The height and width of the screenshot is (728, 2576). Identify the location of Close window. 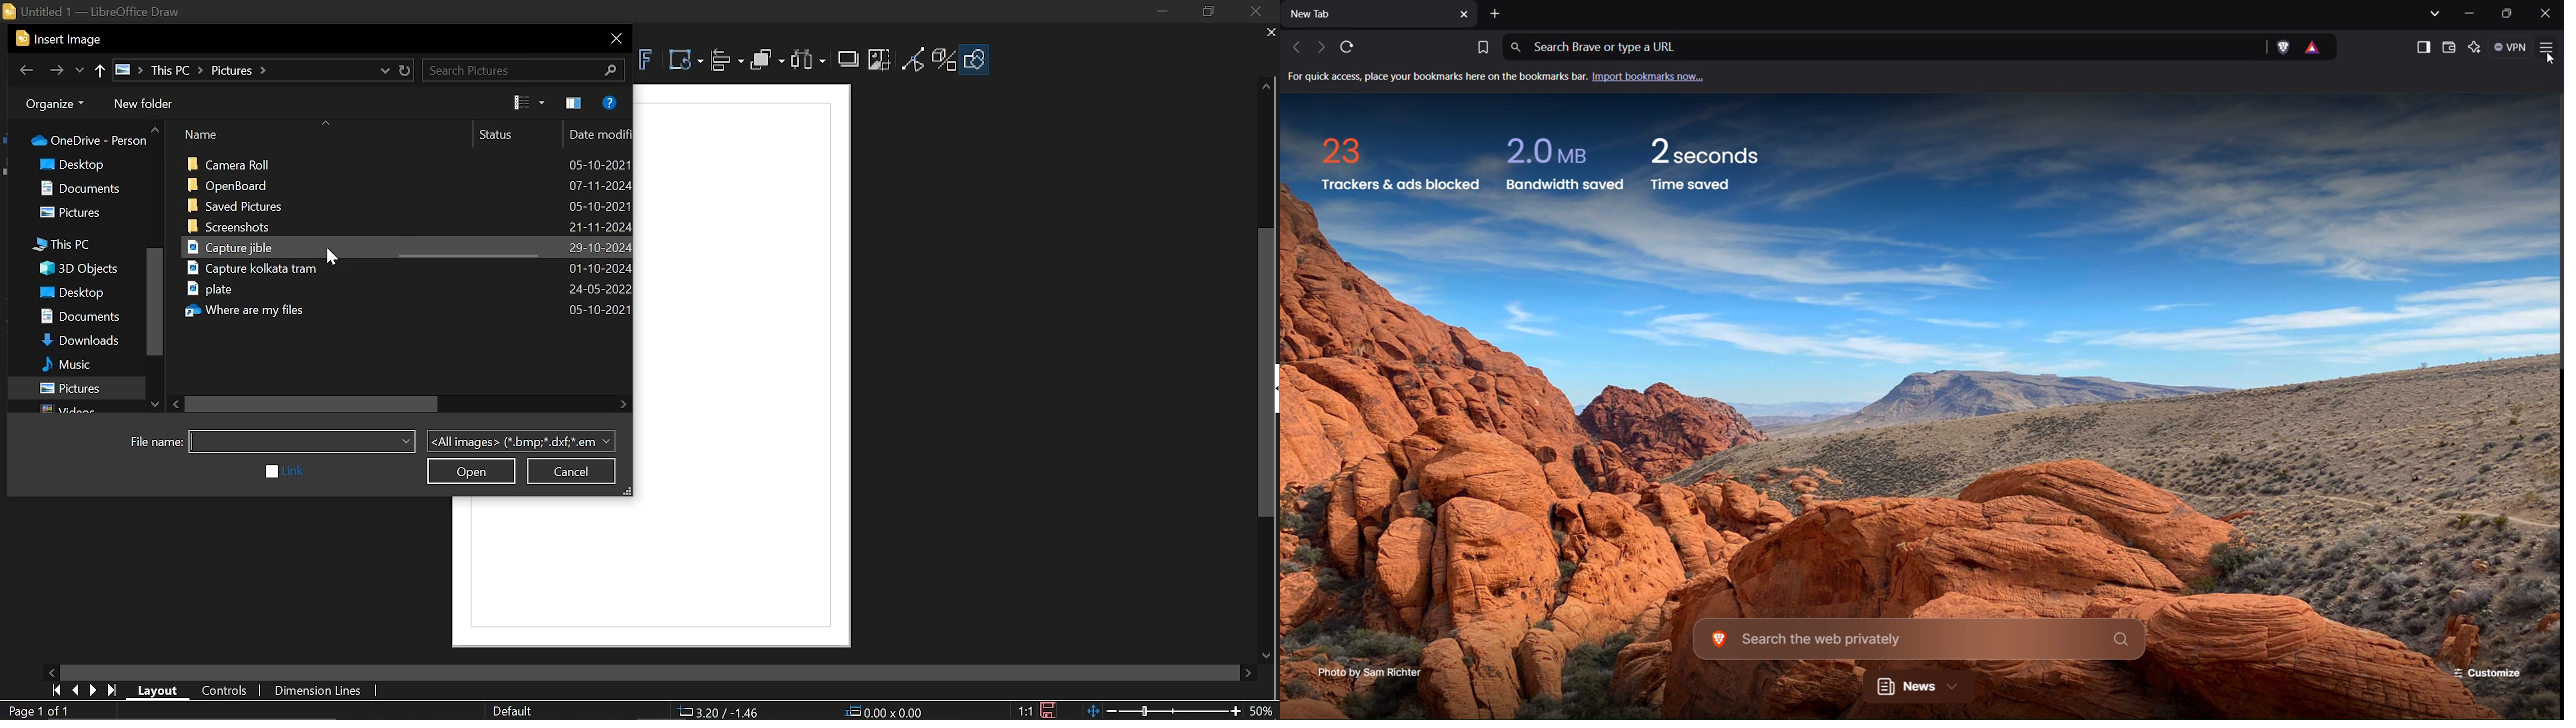
(605, 42).